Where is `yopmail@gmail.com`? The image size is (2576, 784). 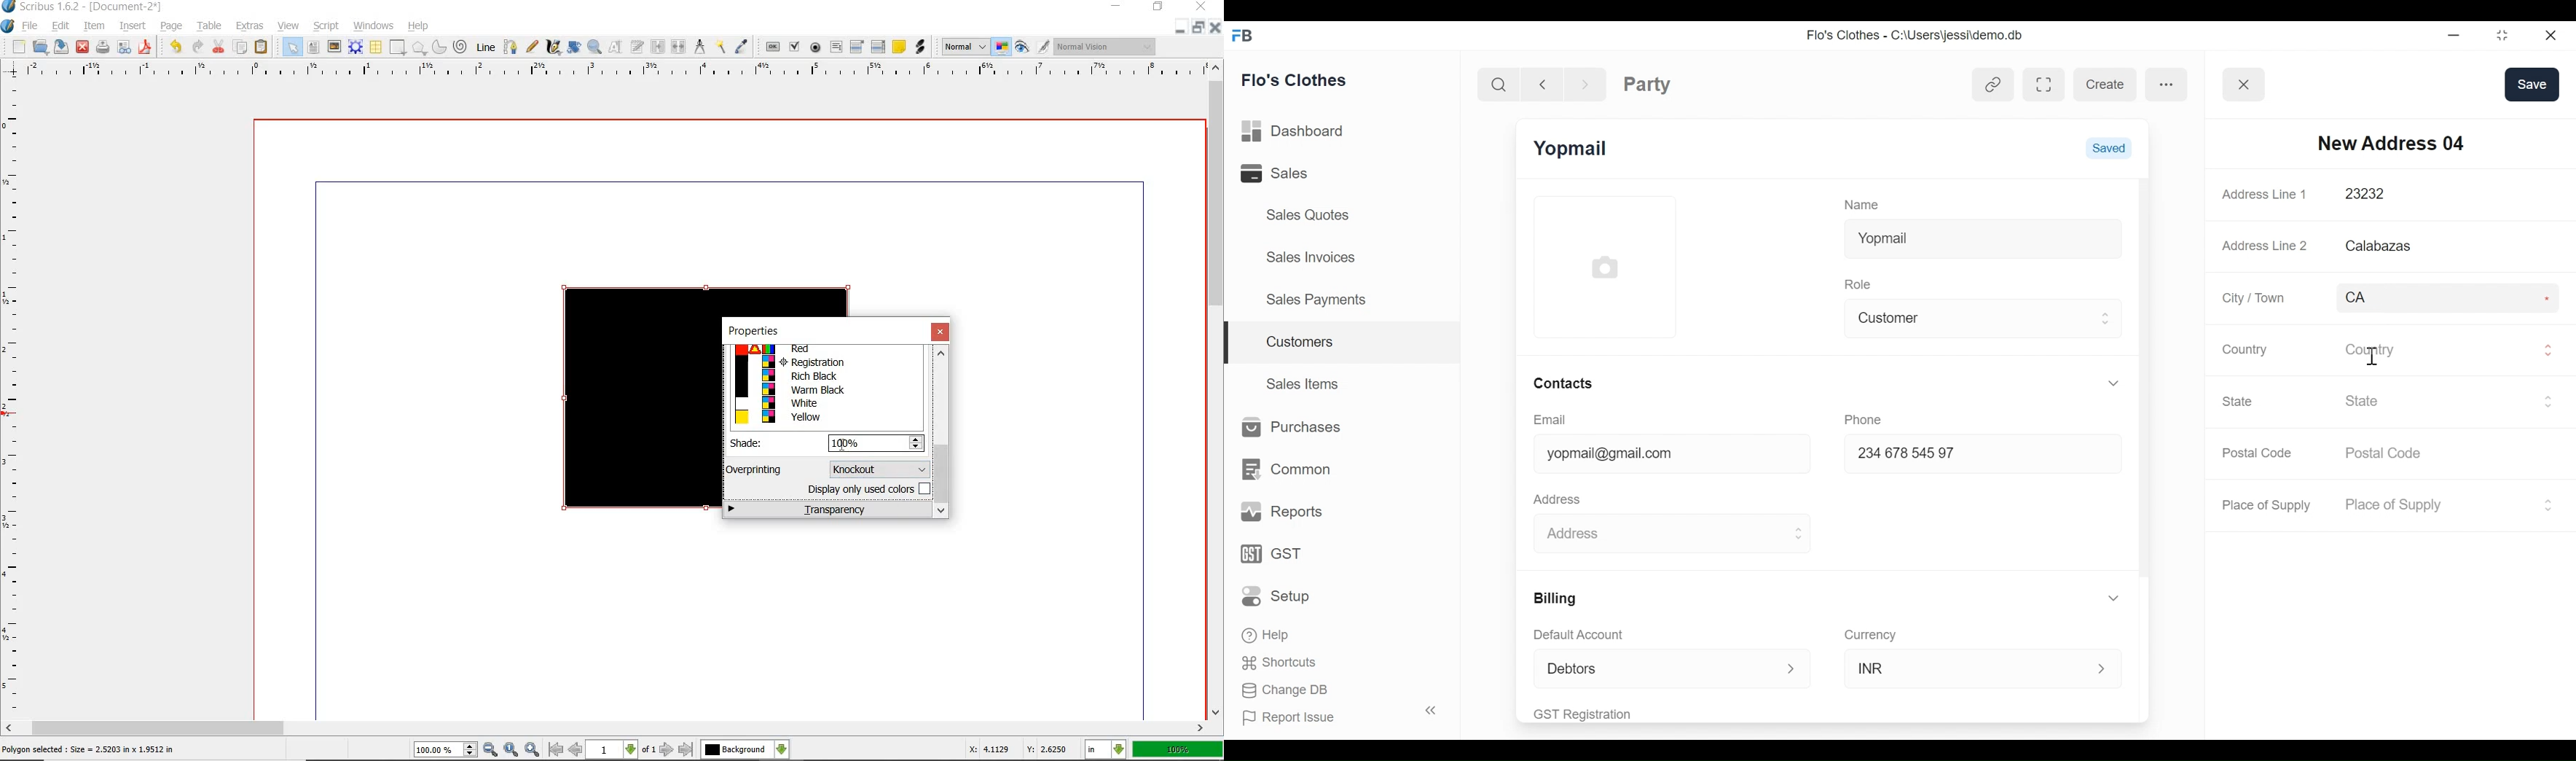 yopmail@gmail.com is located at coordinates (1660, 455).